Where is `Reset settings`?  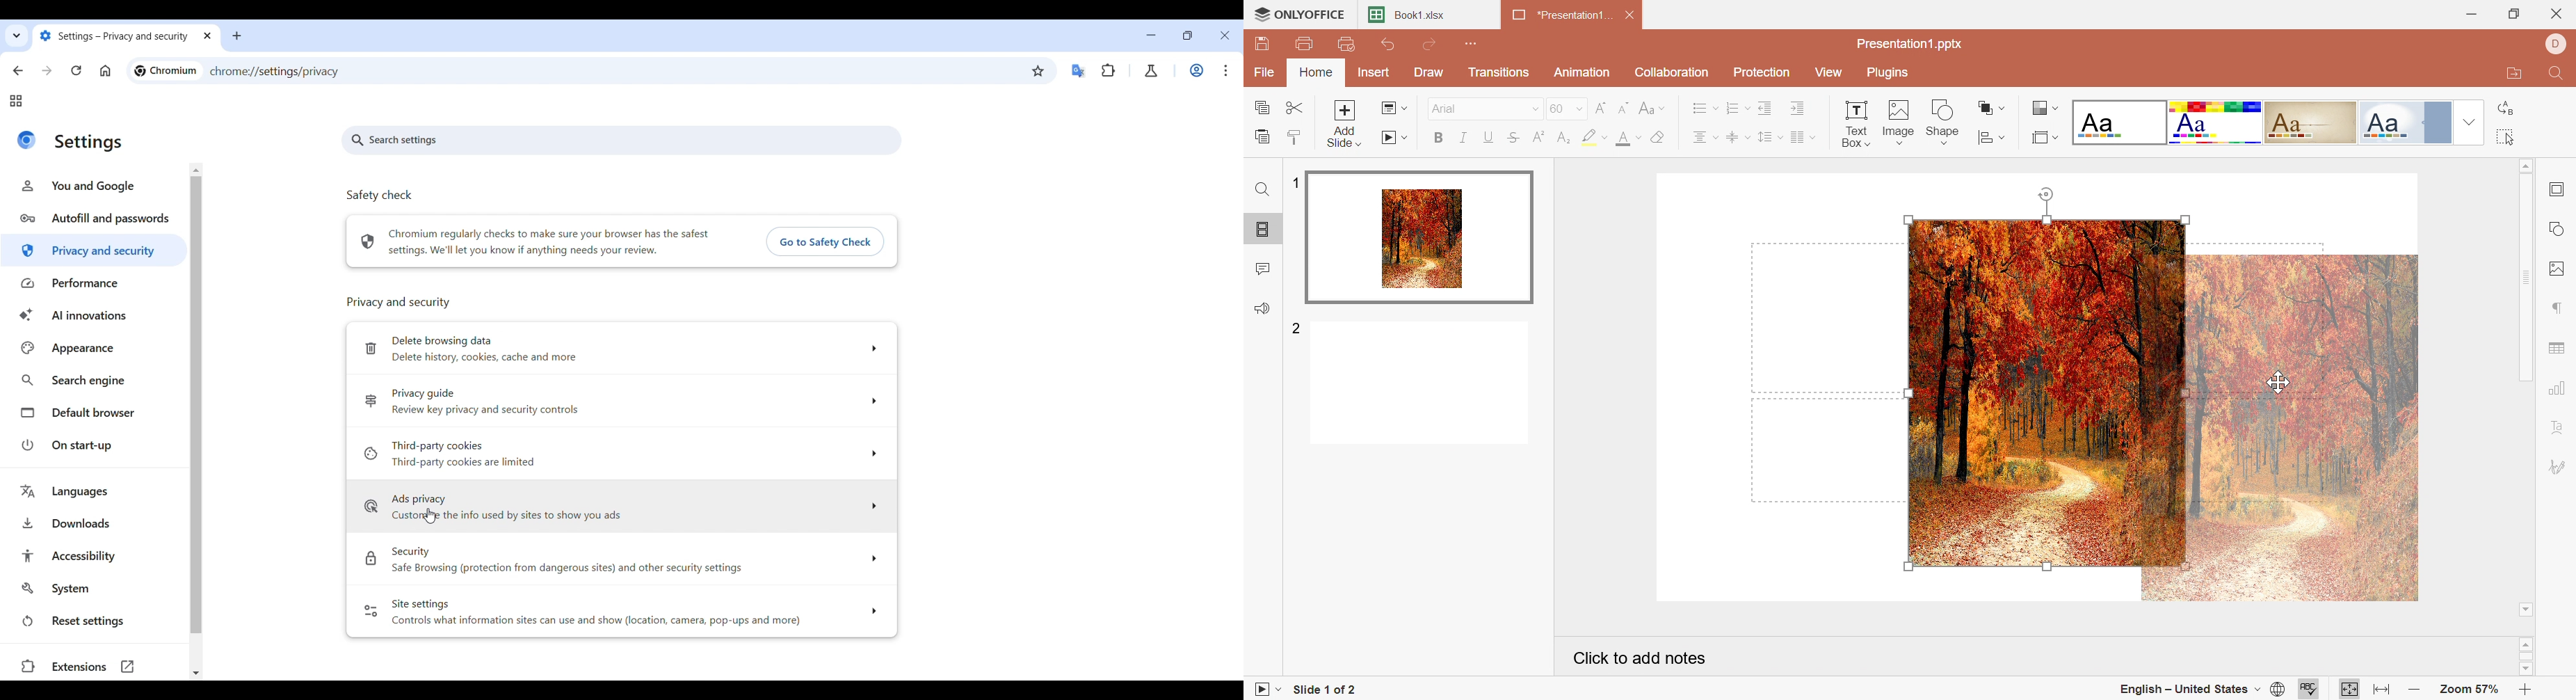
Reset settings is located at coordinates (93, 620).